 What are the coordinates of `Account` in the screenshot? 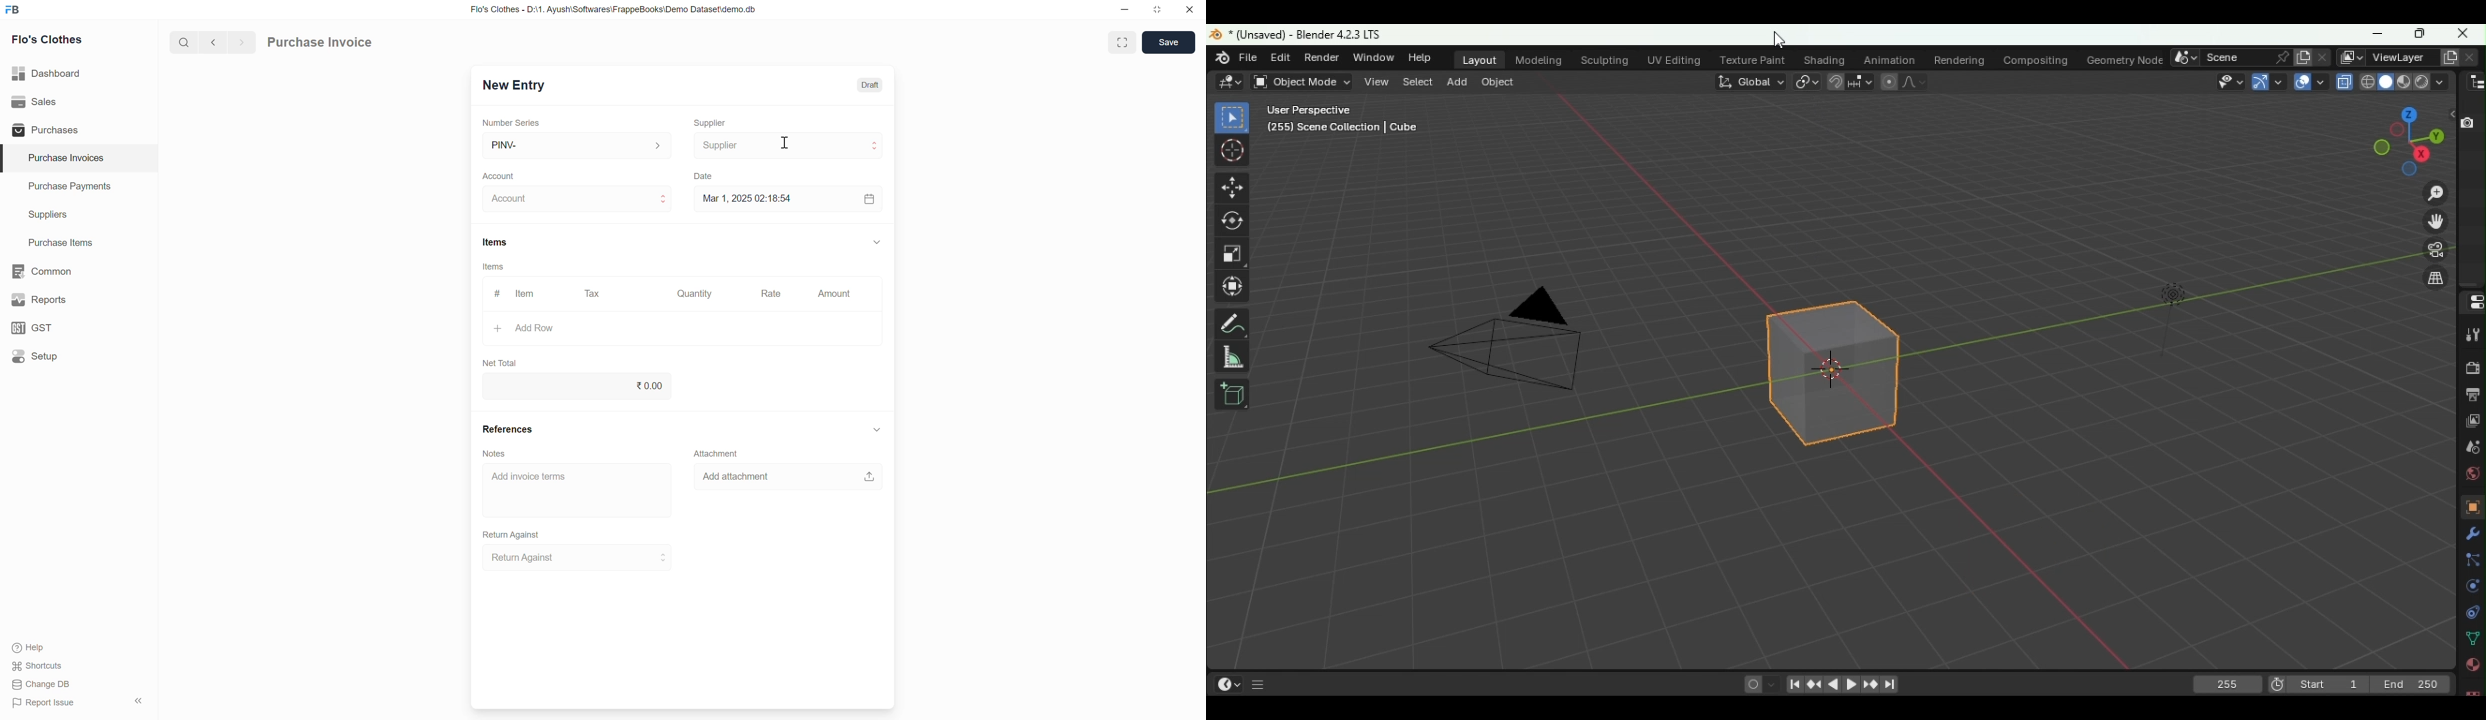 It's located at (498, 177).